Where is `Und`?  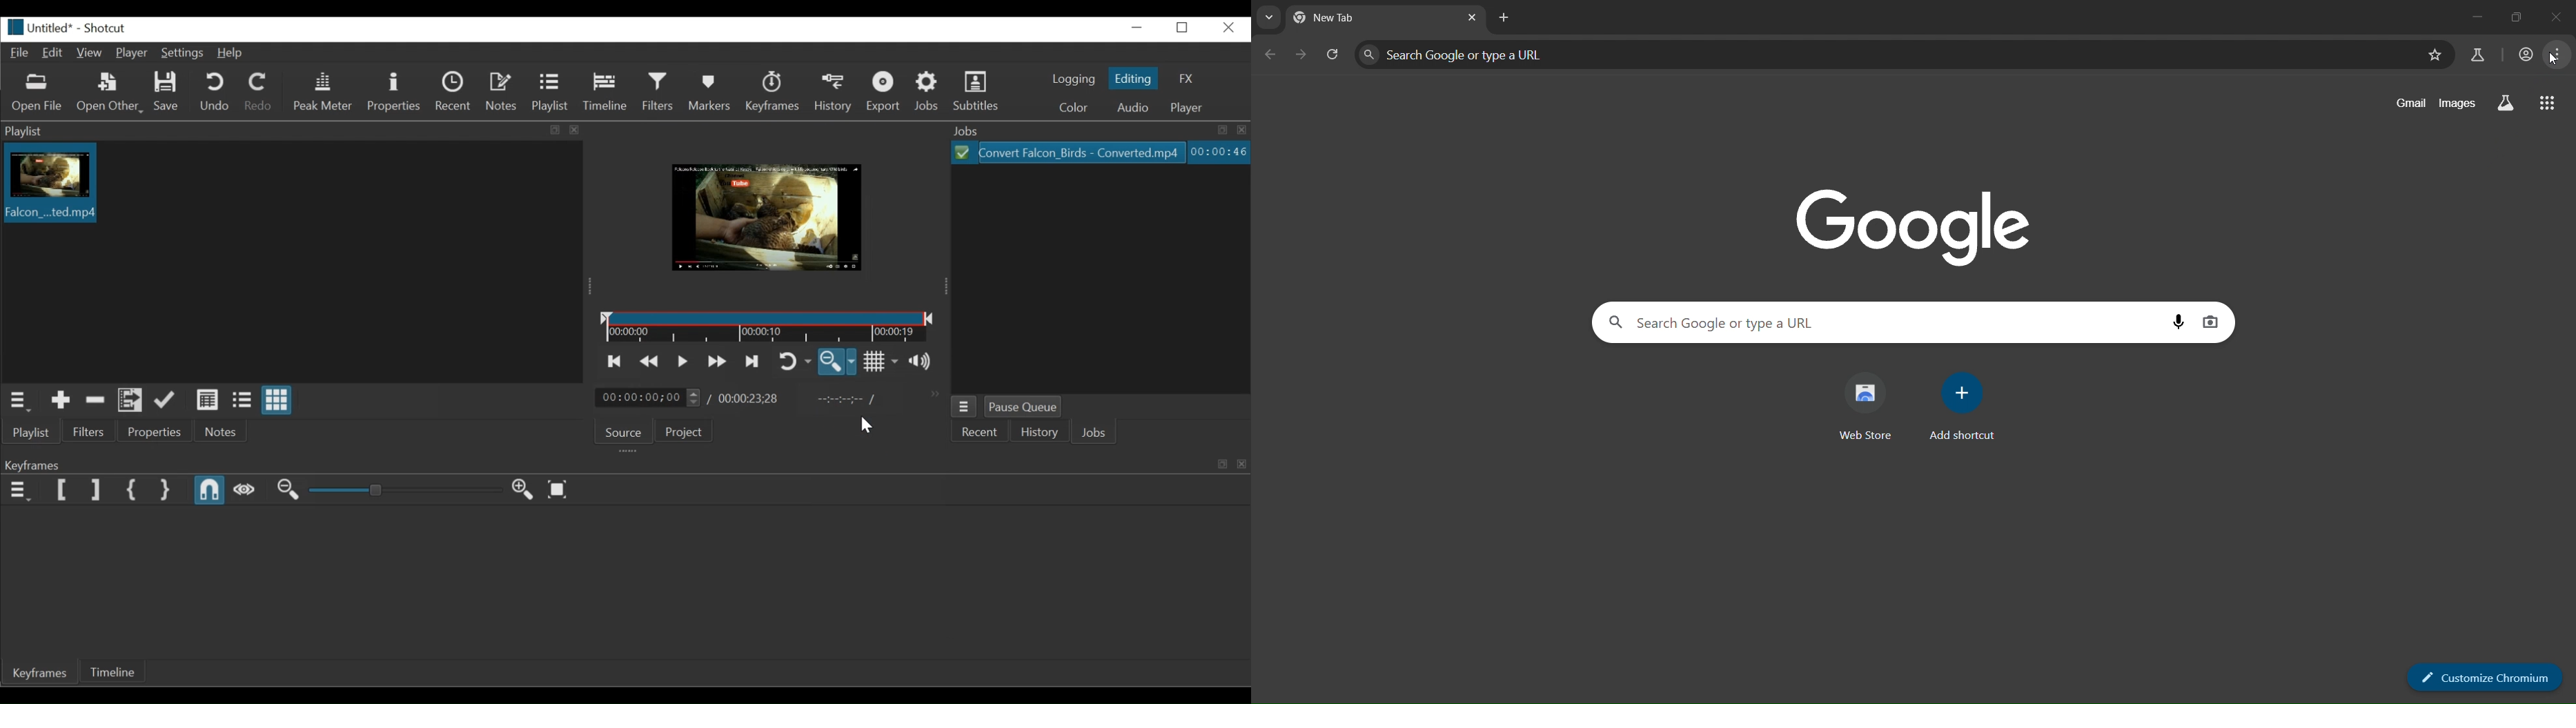 Und is located at coordinates (214, 92).